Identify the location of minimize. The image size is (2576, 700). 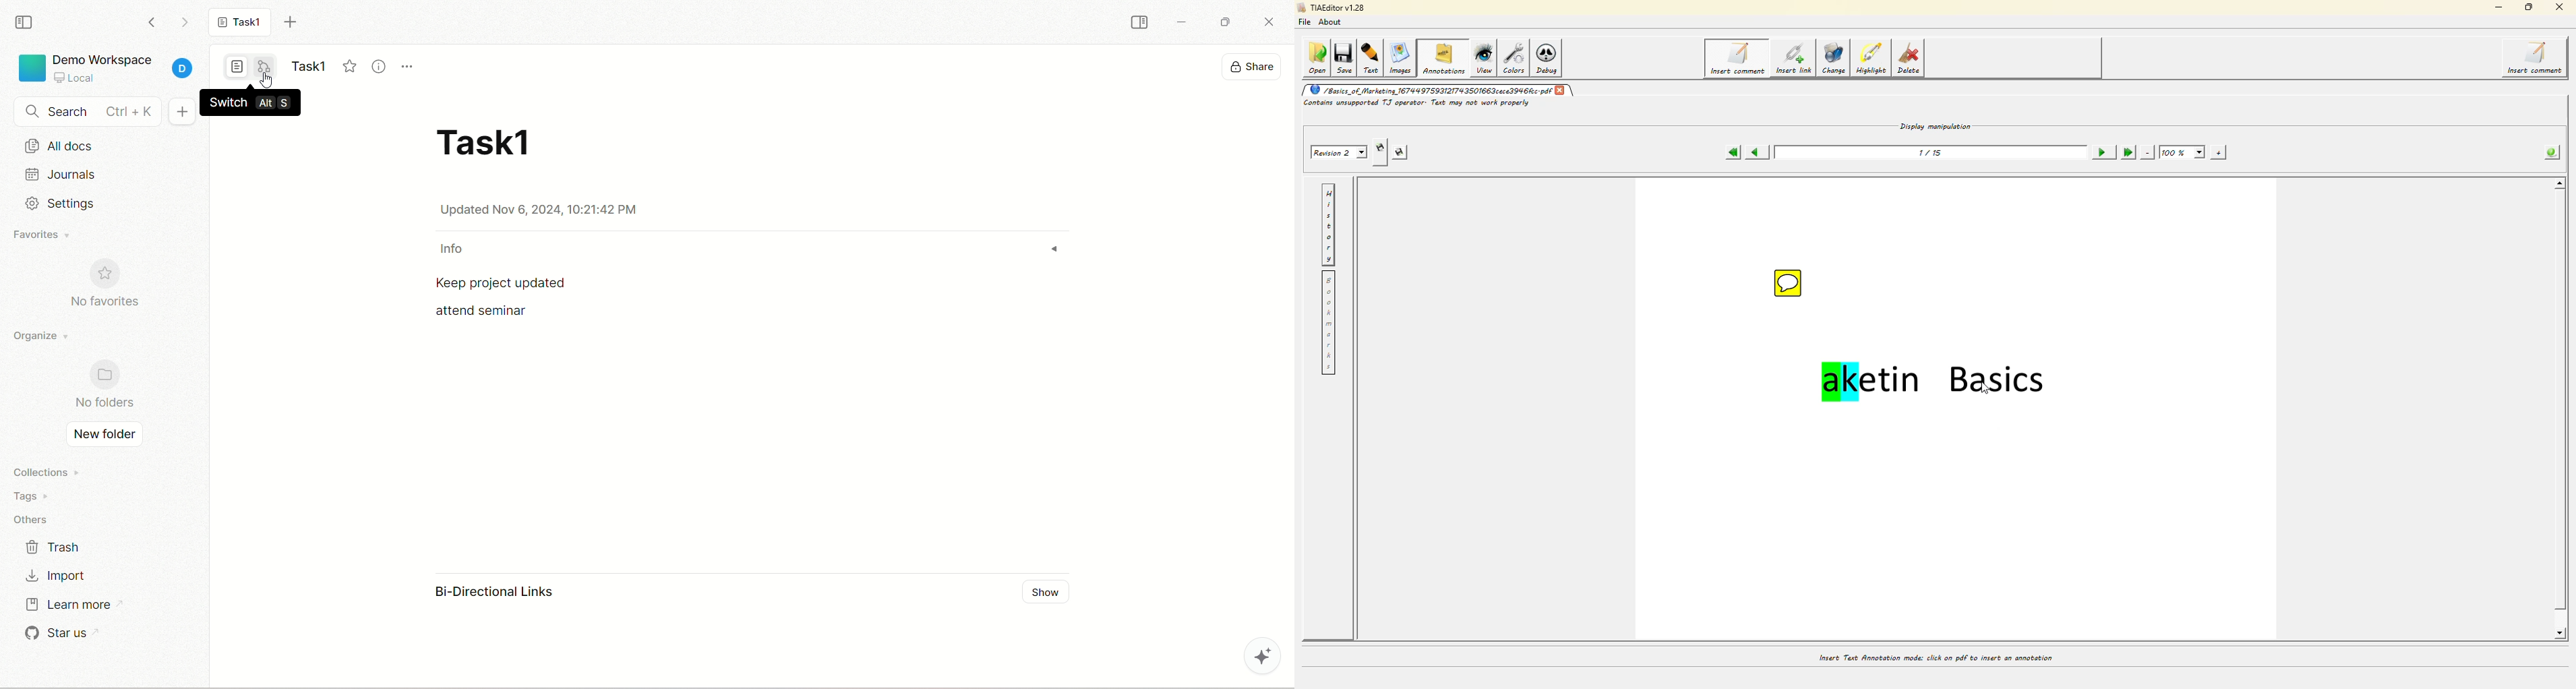
(2497, 7).